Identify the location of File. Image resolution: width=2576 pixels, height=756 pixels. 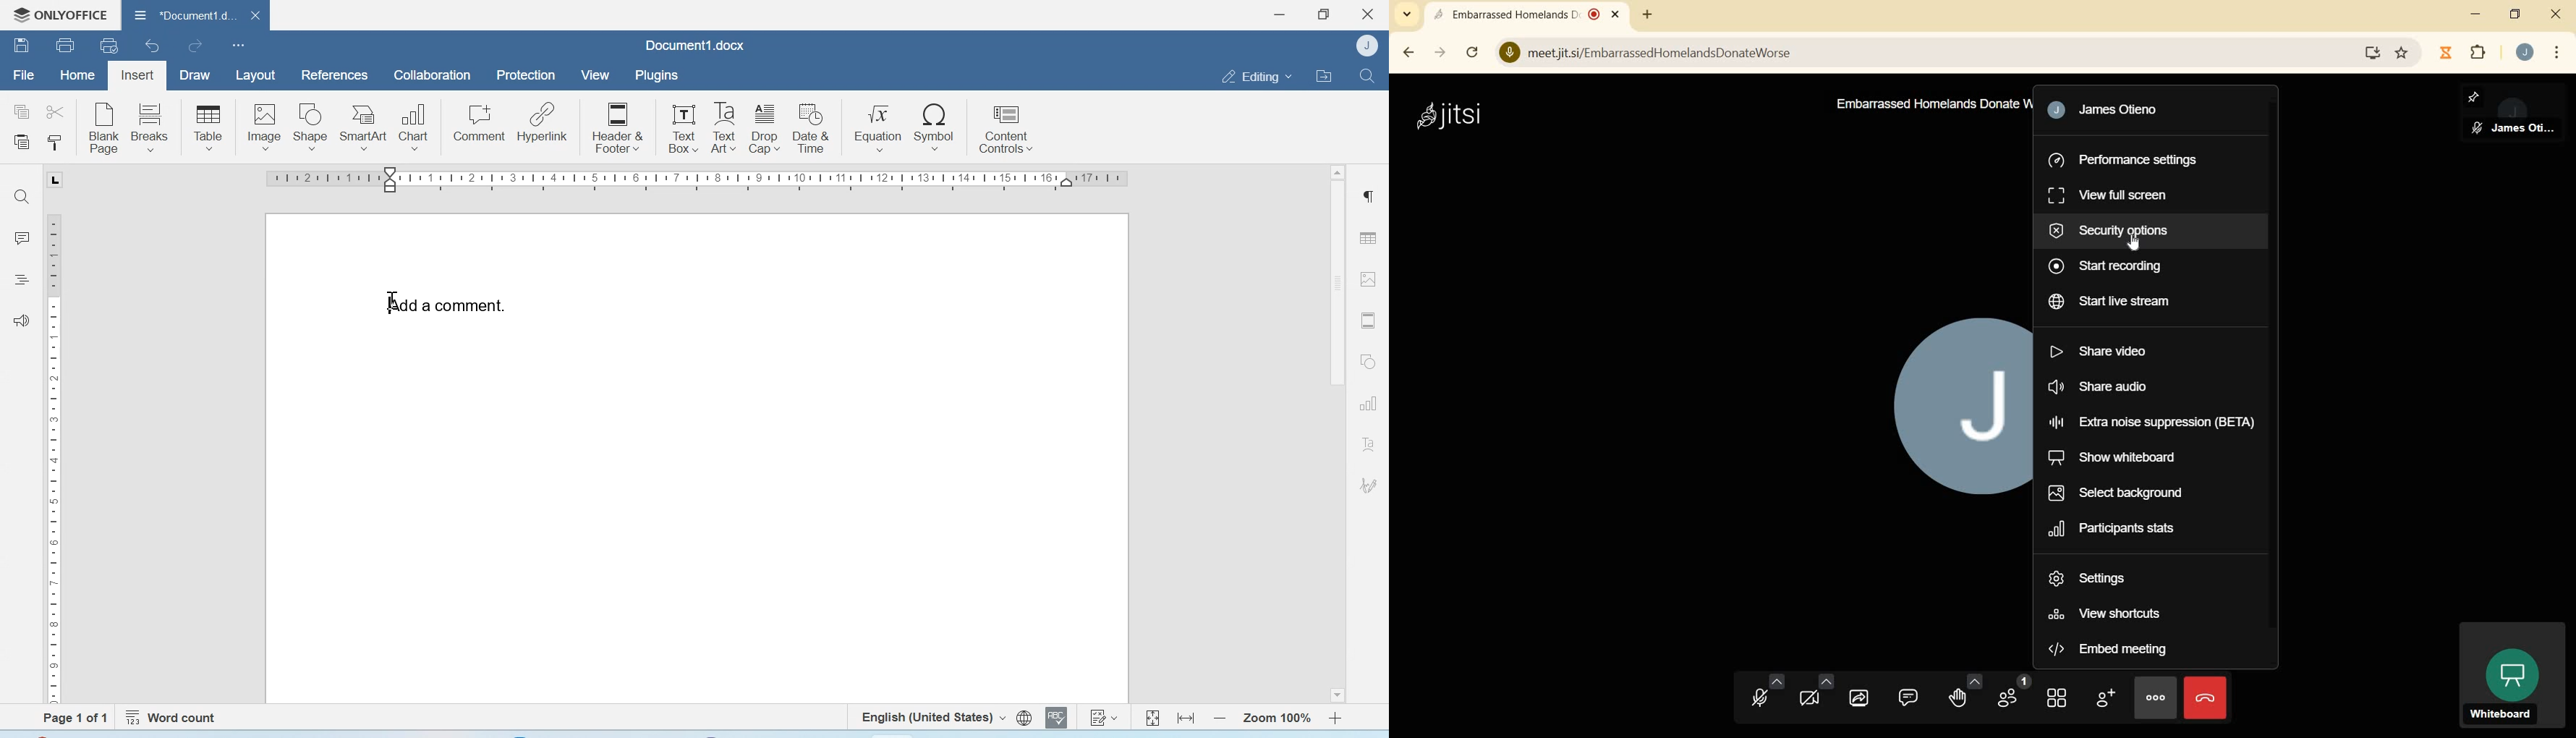
(23, 75).